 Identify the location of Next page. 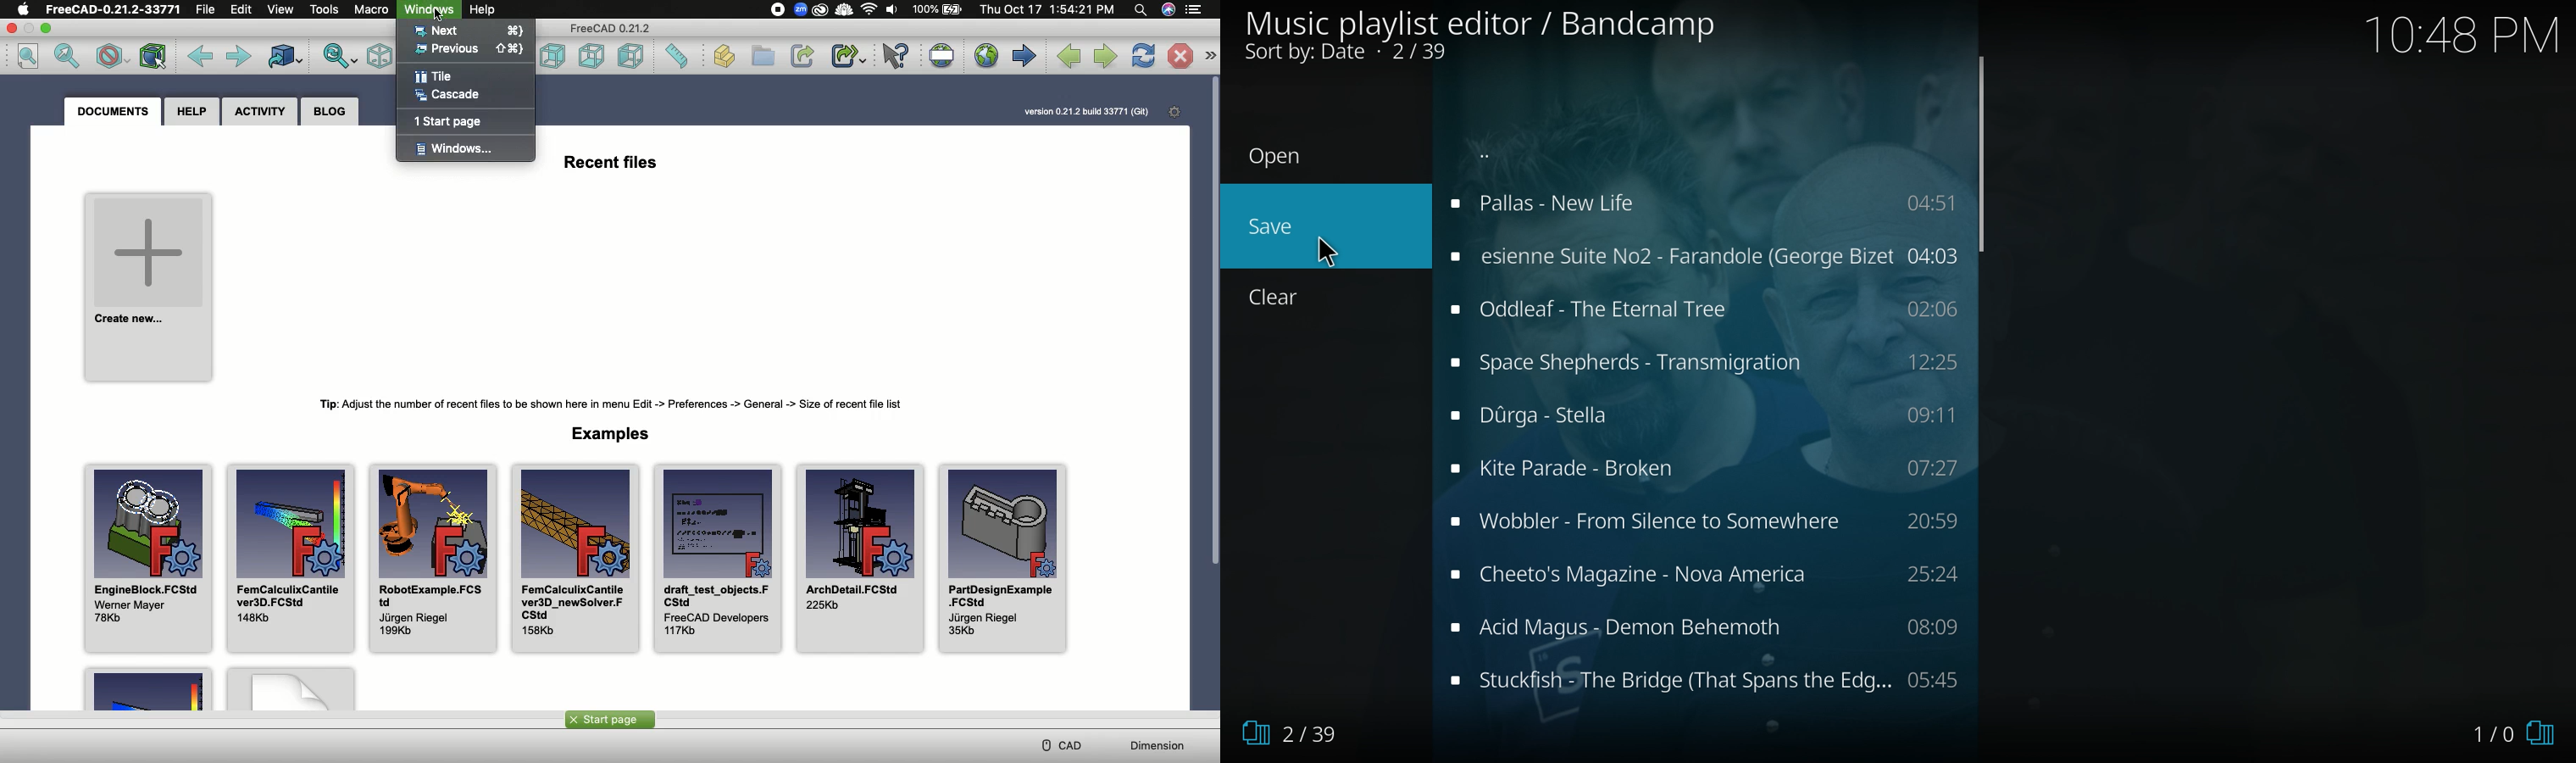
(1106, 56).